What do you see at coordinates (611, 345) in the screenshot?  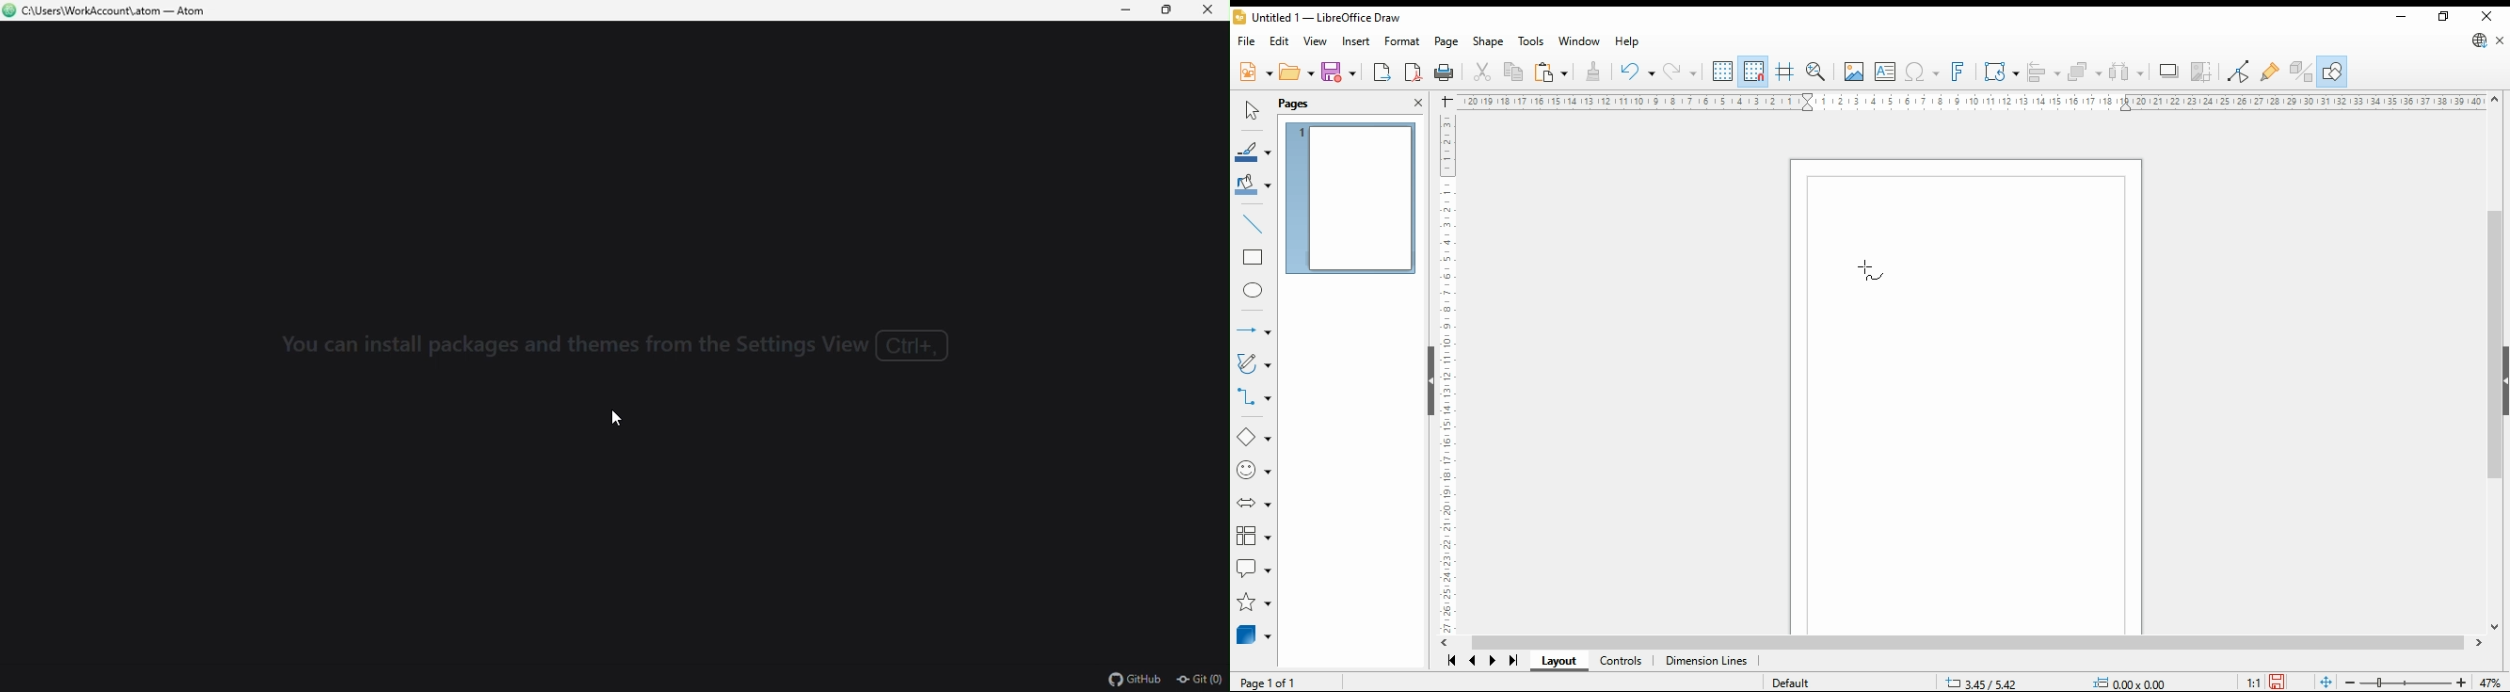 I see `you can install packages and themes from the settings view` at bounding box center [611, 345].